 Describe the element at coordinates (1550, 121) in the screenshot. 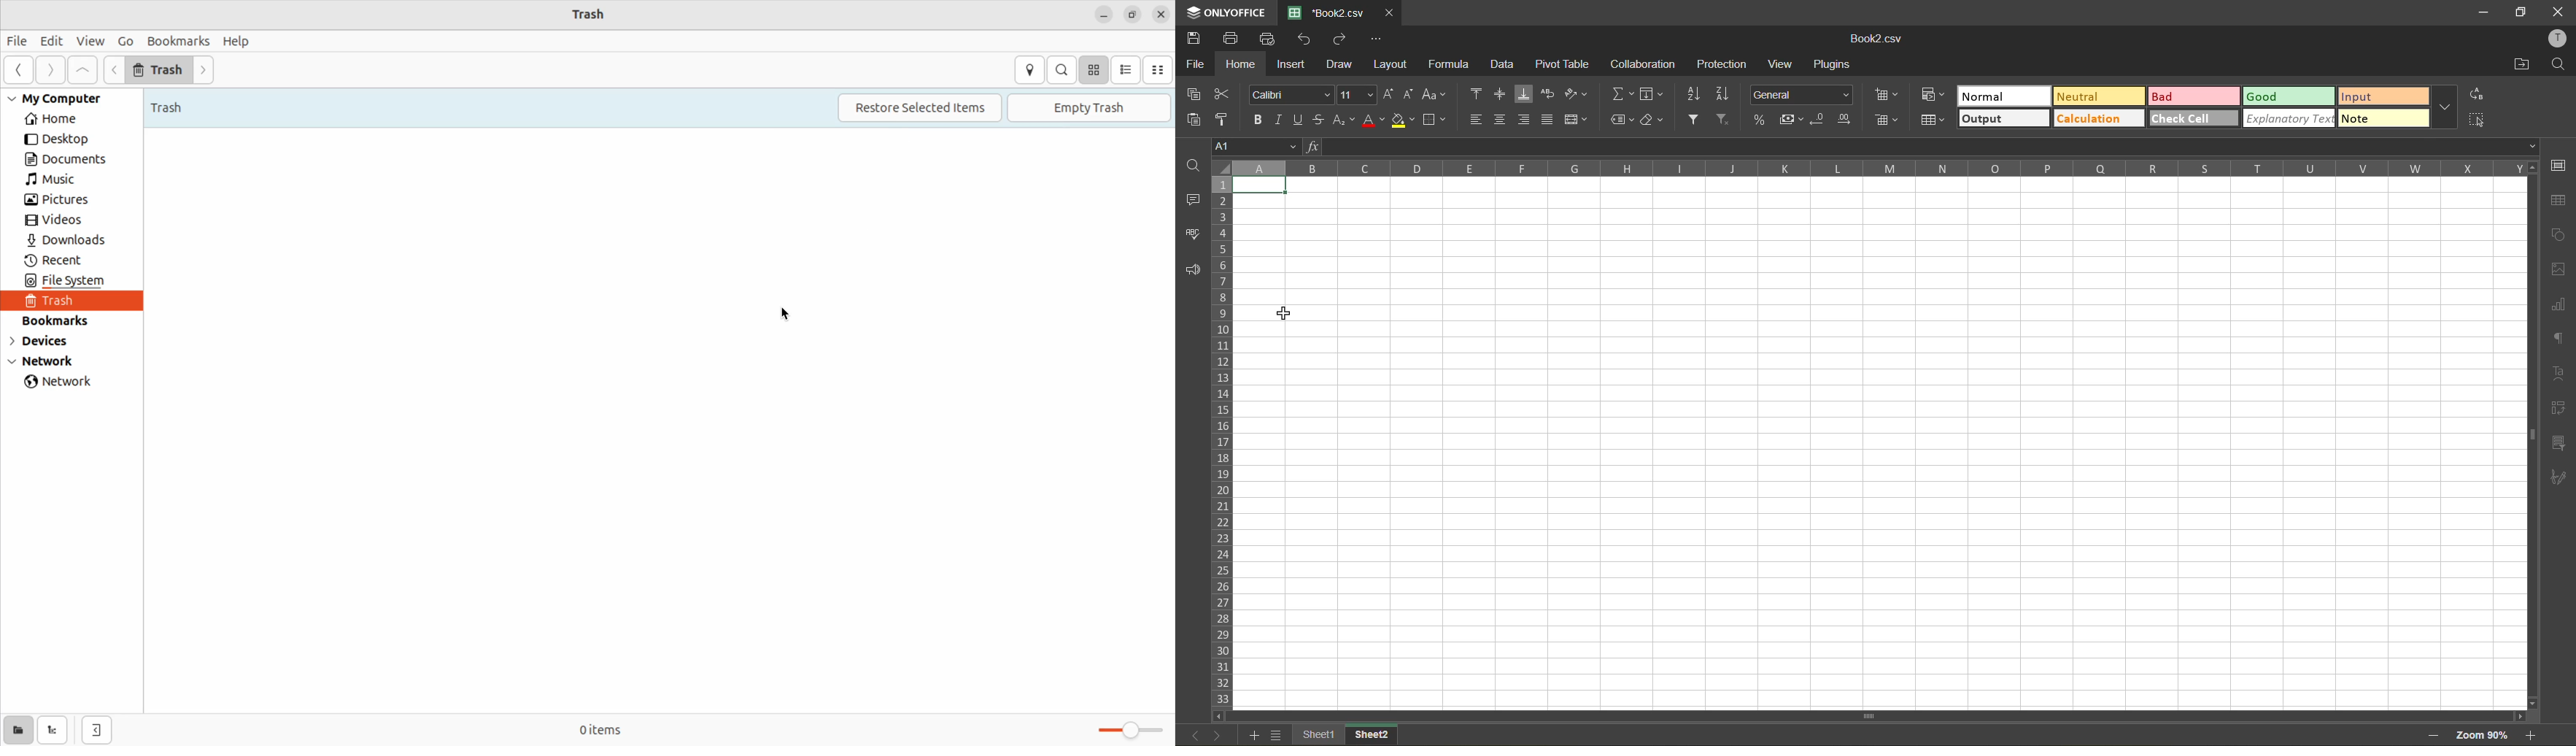

I see `justified` at that location.